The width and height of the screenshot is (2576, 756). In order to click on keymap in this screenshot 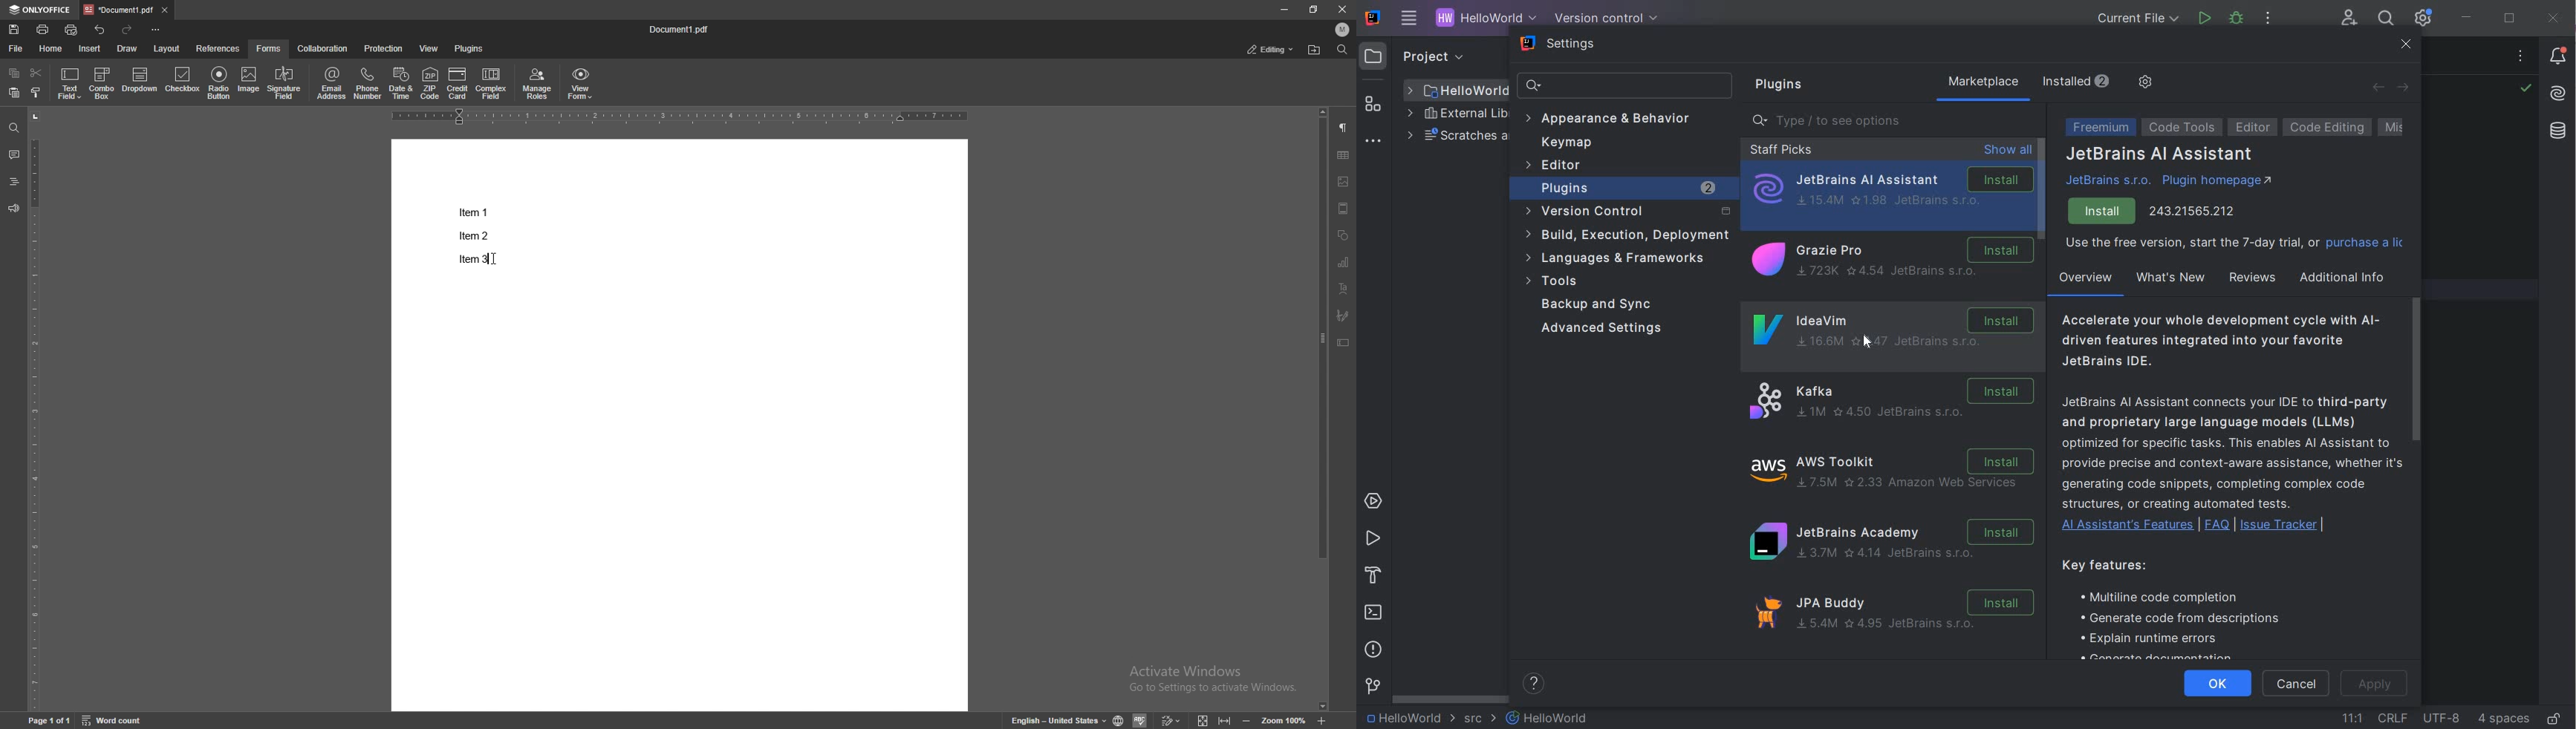, I will do `click(1567, 143)`.